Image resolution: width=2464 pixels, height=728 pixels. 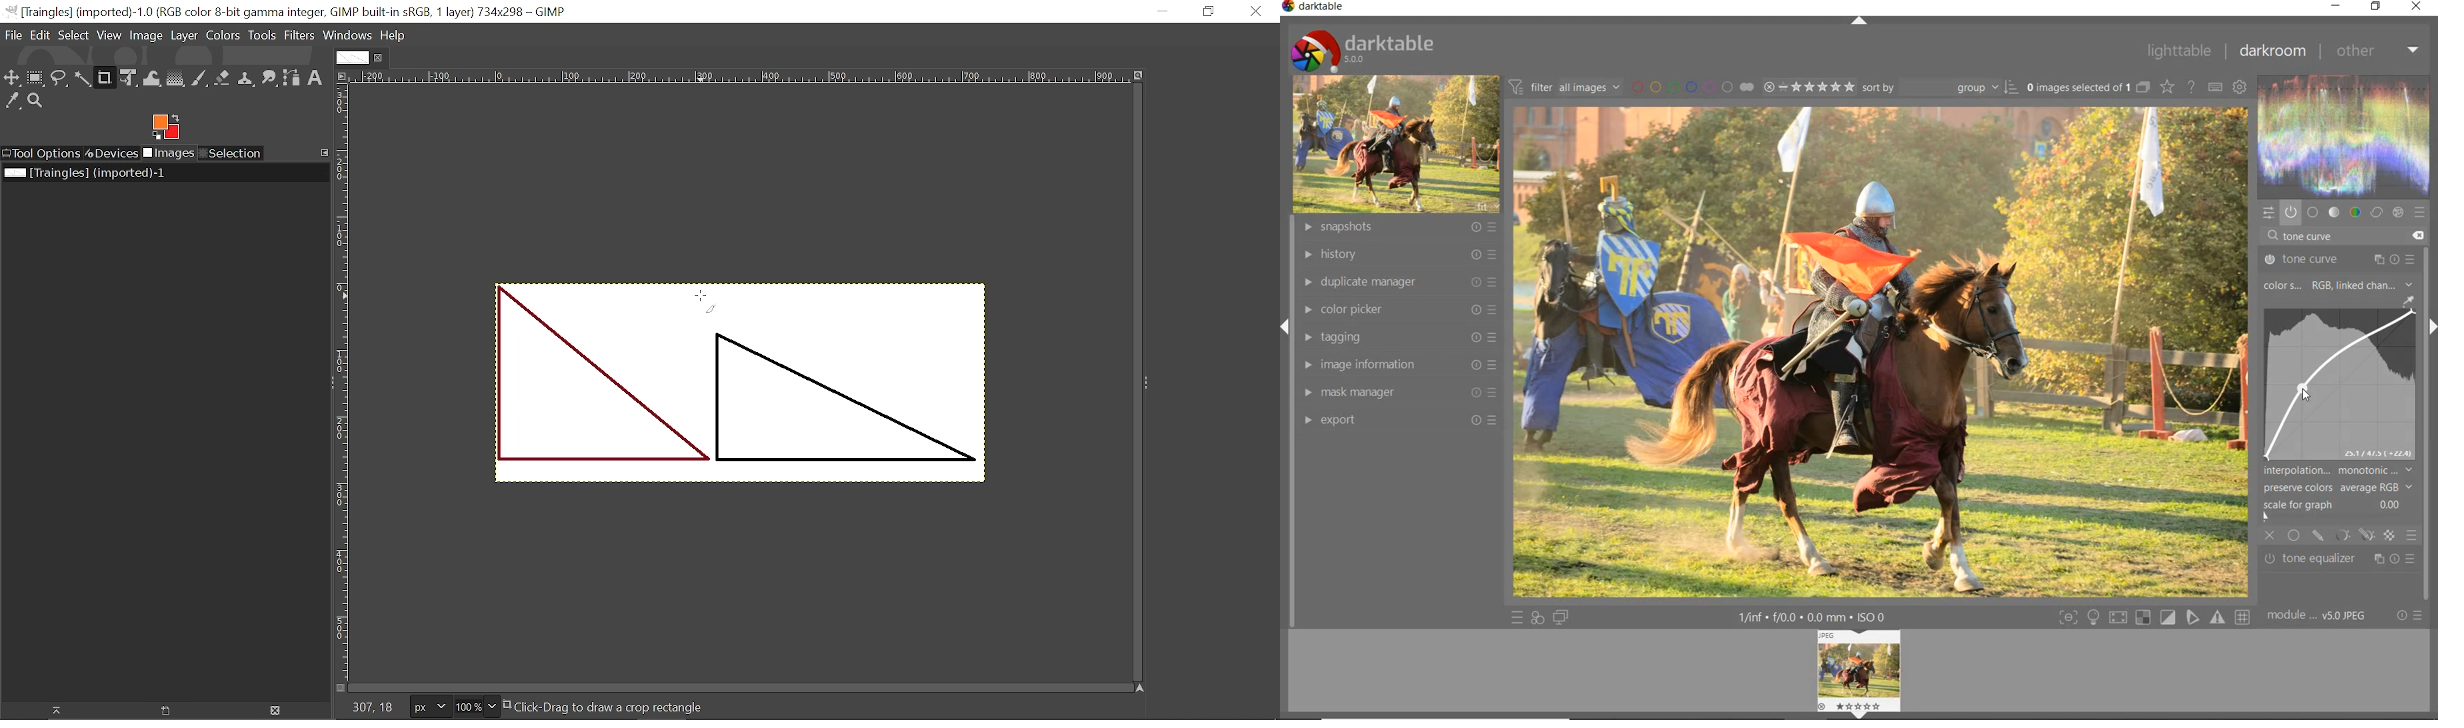 What do you see at coordinates (245, 79) in the screenshot?
I see `clone tool ` at bounding box center [245, 79].